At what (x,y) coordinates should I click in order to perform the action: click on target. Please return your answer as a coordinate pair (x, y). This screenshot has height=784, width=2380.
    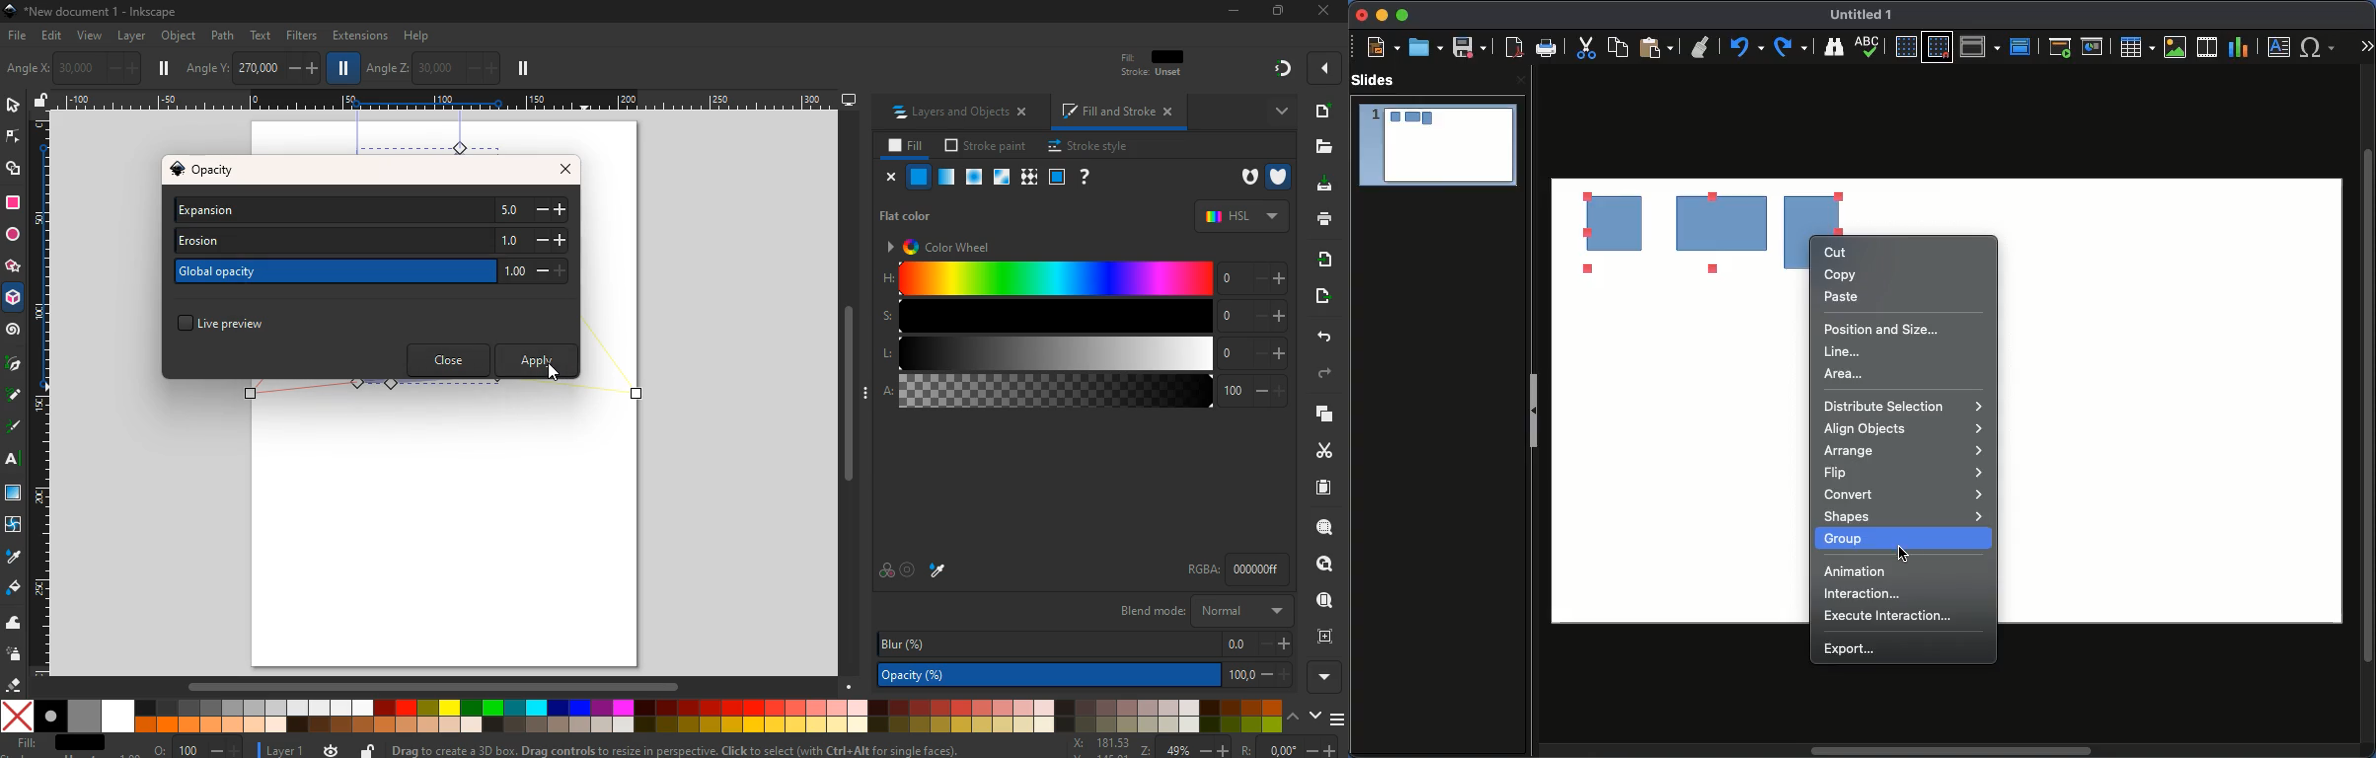
    Looking at the image, I should click on (909, 569).